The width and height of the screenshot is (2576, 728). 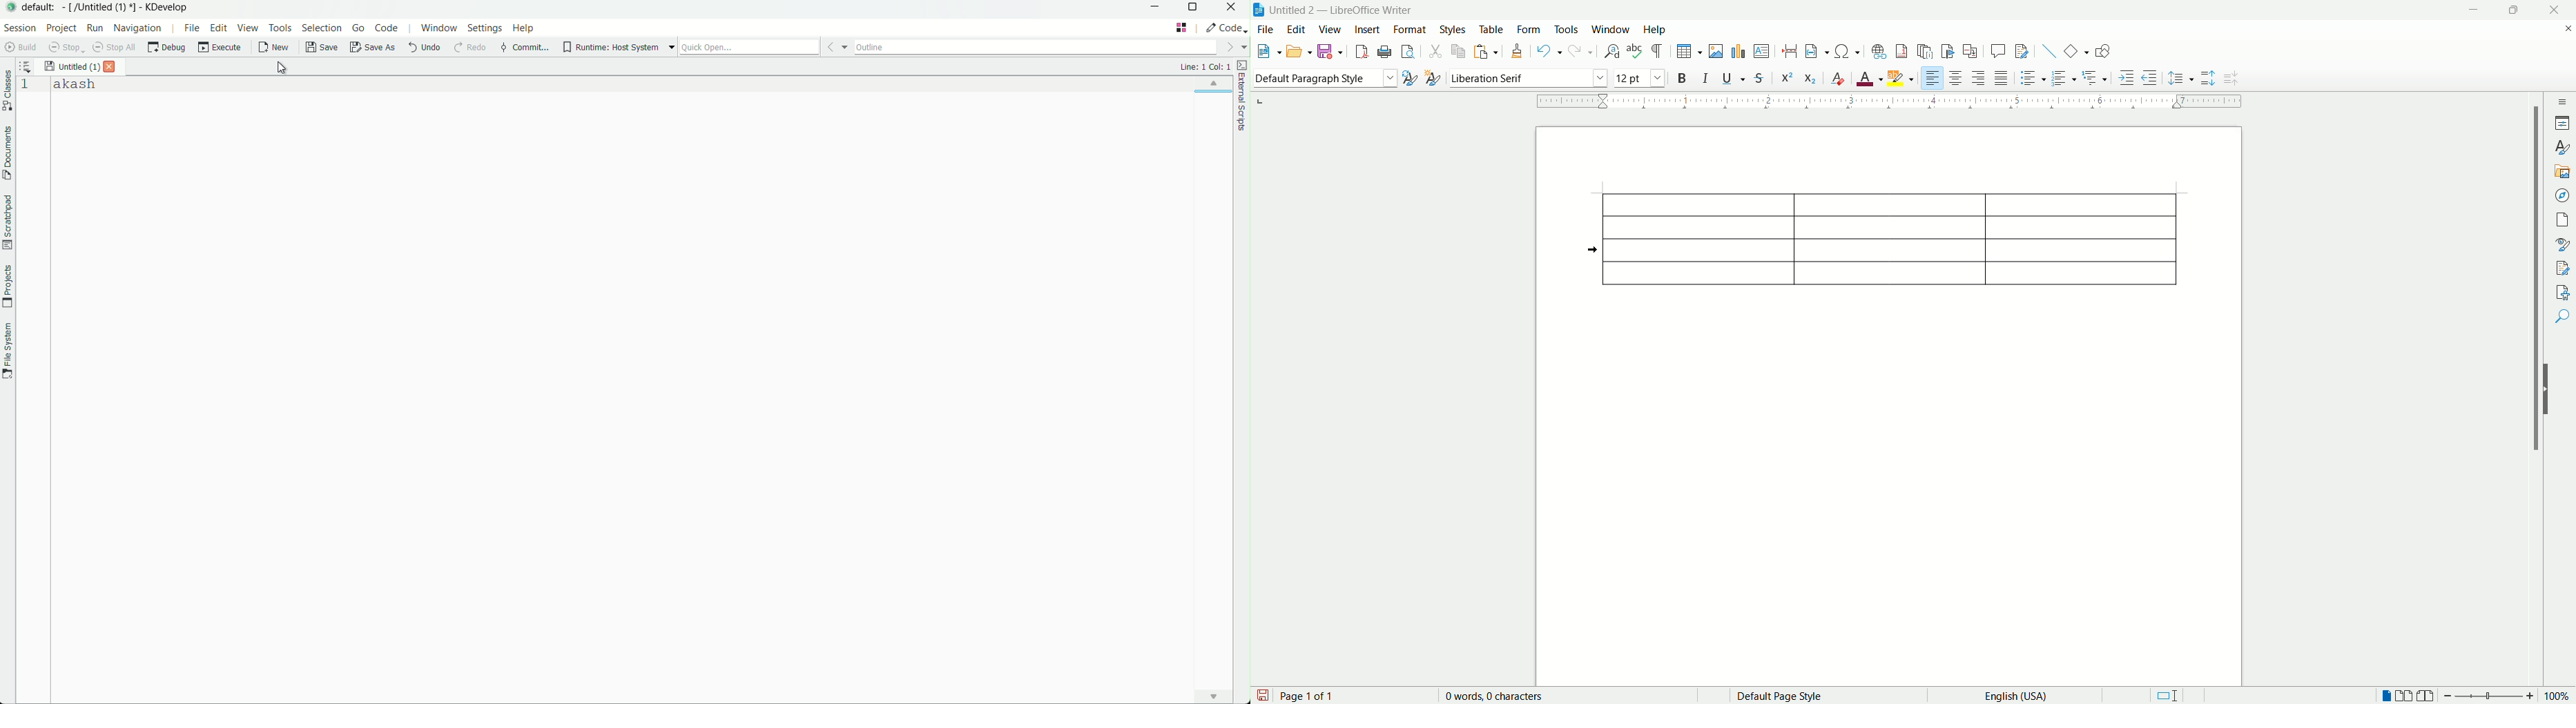 What do you see at coordinates (1641, 77) in the screenshot?
I see `font size` at bounding box center [1641, 77].